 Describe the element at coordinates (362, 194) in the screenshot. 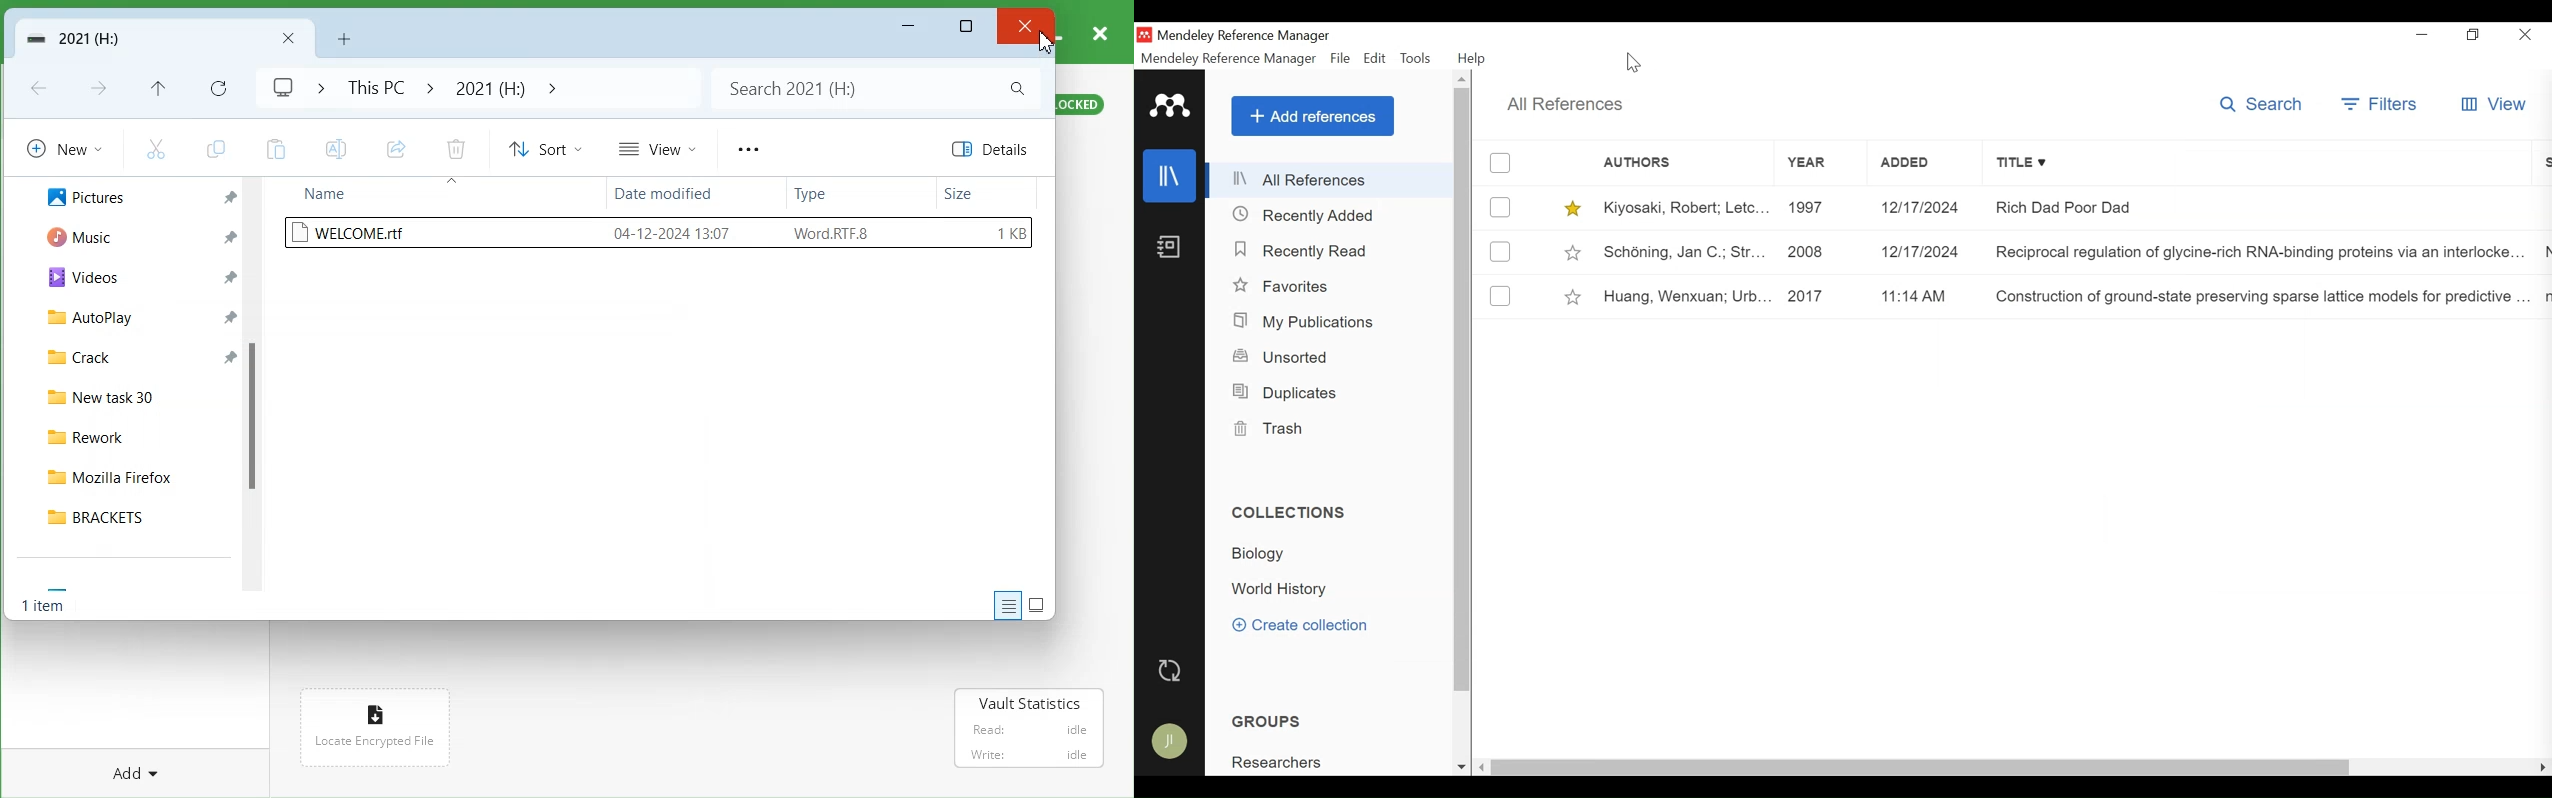

I see `Name` at that location.